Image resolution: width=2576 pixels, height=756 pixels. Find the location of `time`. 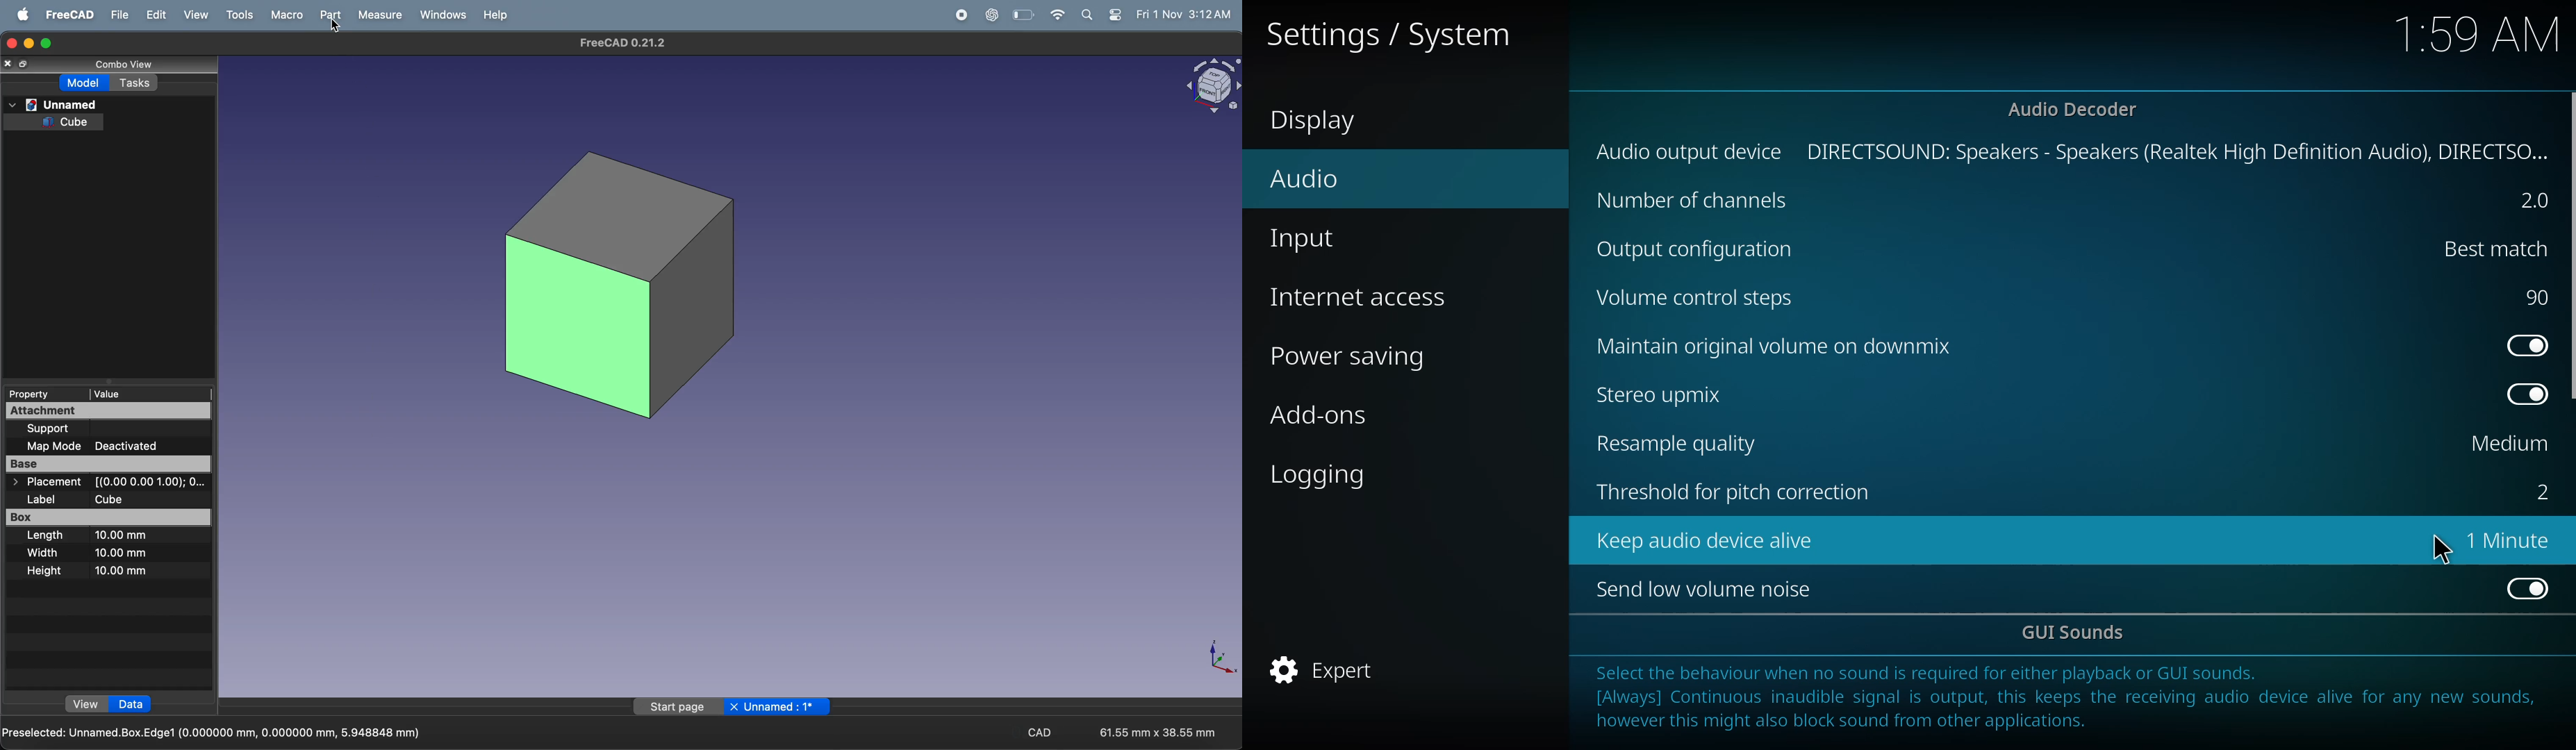

time is located at coordinates (2480, 34).